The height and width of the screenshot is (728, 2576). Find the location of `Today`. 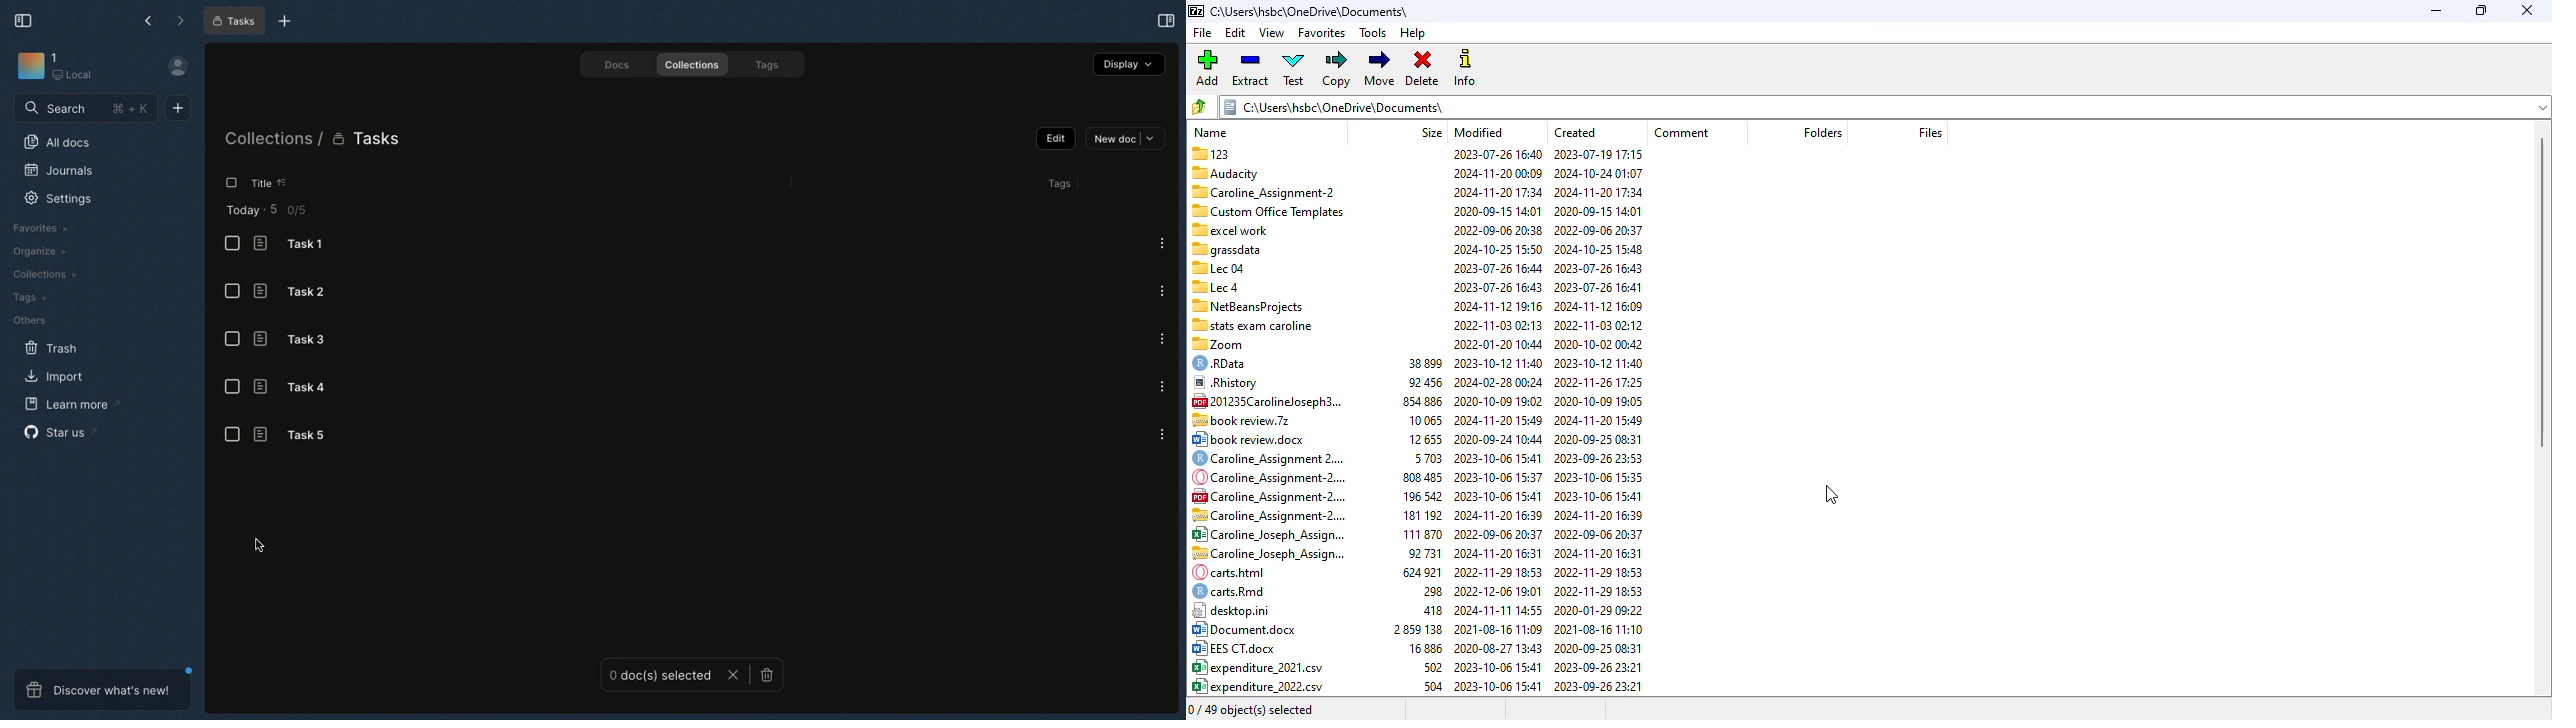

Today is located at coordinates (244, 211).